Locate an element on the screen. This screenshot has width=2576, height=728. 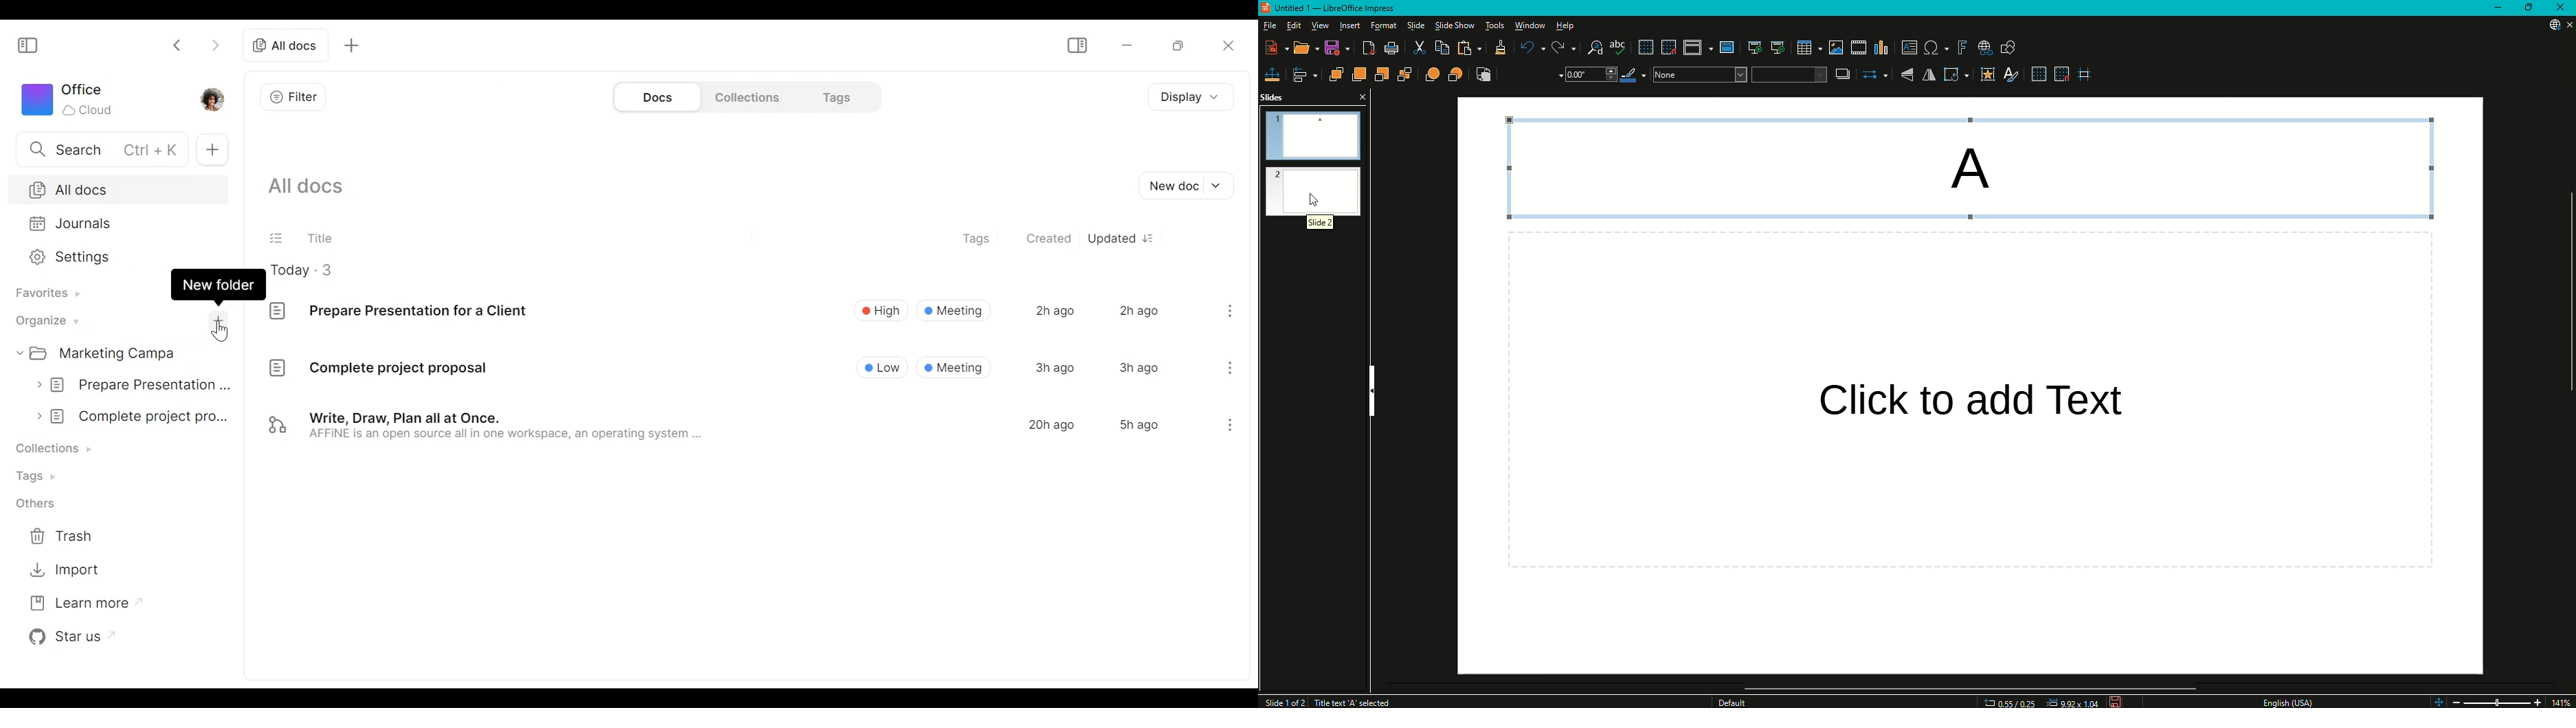
Slide Show is located at coordinates (1455, 26).